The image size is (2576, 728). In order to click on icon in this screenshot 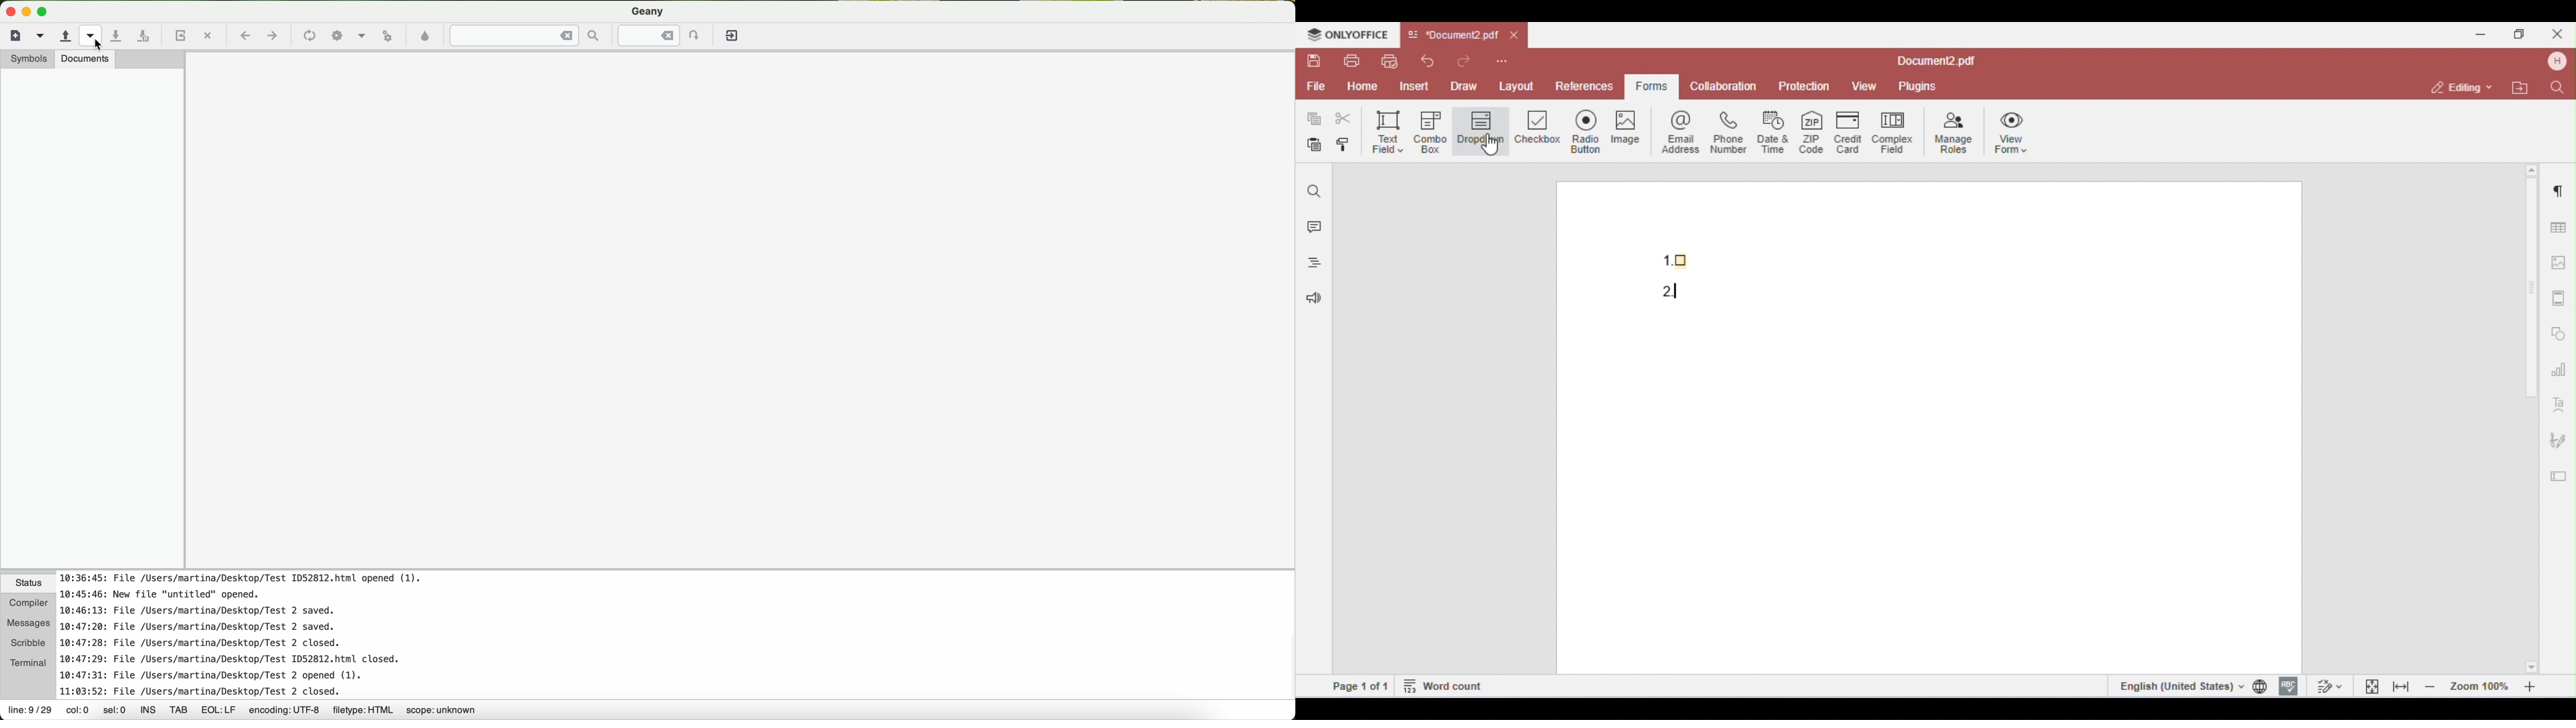, I will do `click(337, 35)`.